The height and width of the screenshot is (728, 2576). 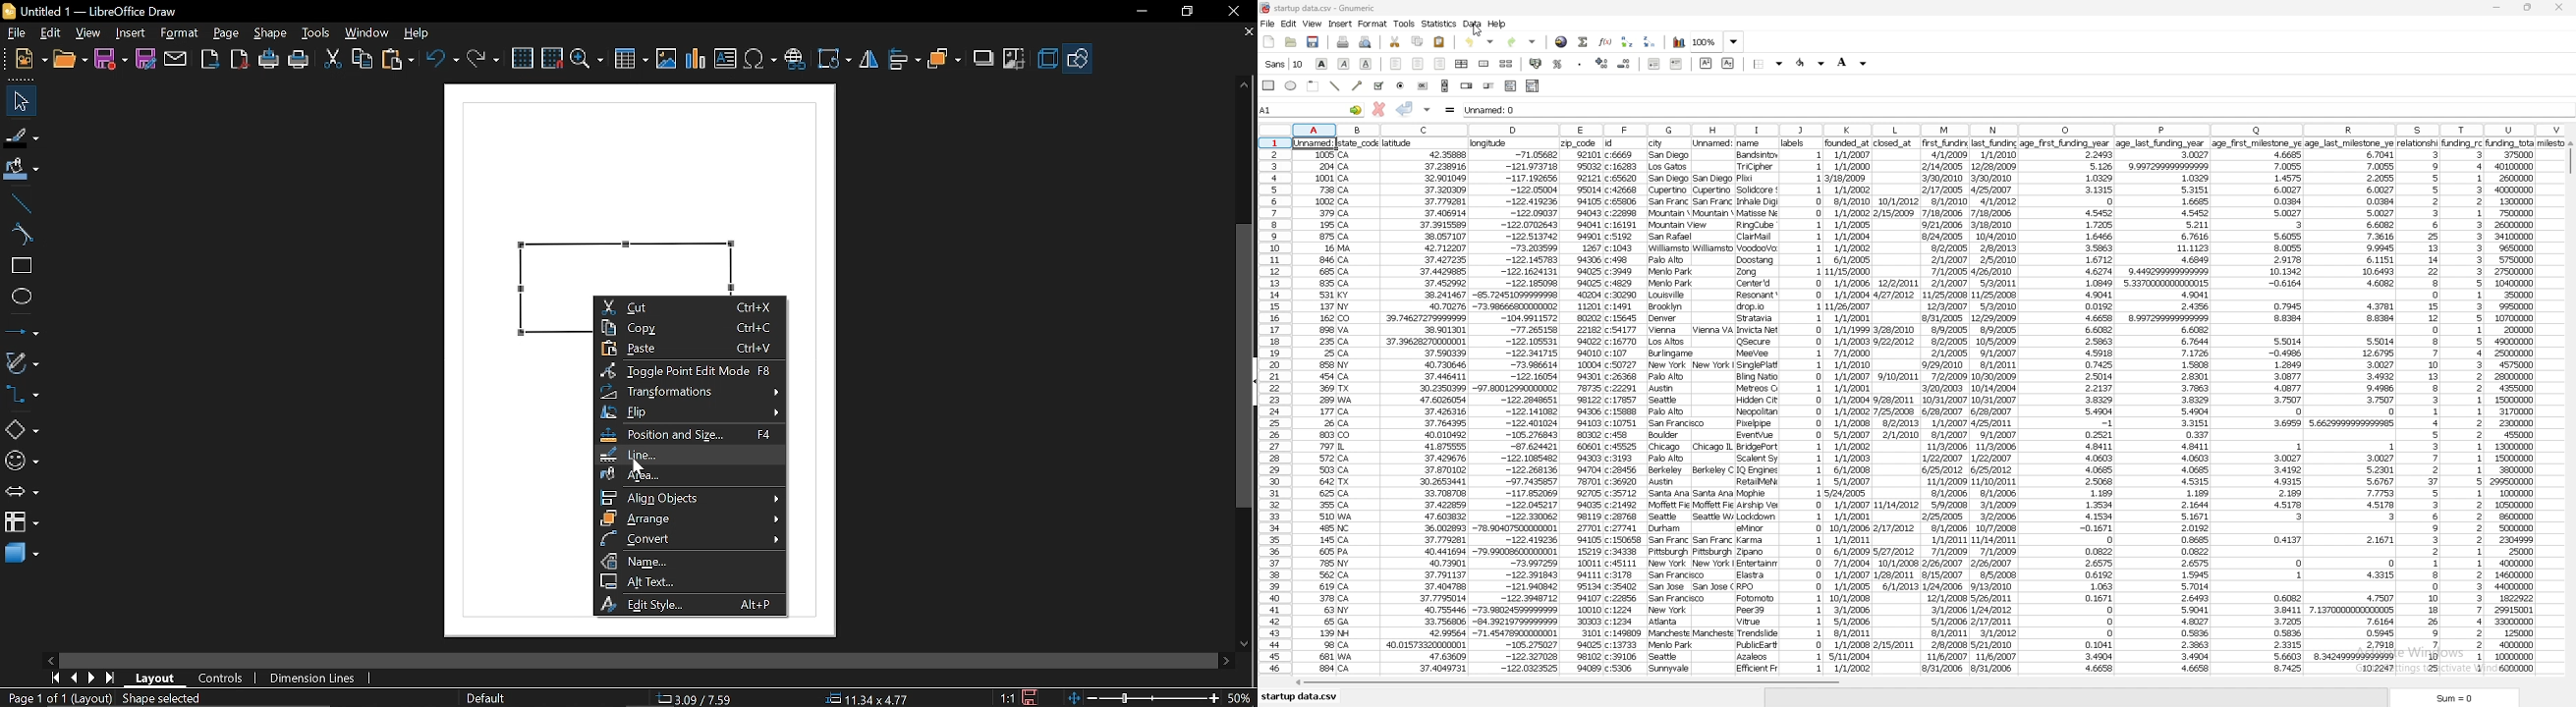 What do you see at coordinates (631, 59) in the screenshot?
I see `Insert table` at bounding box center [631, 59].